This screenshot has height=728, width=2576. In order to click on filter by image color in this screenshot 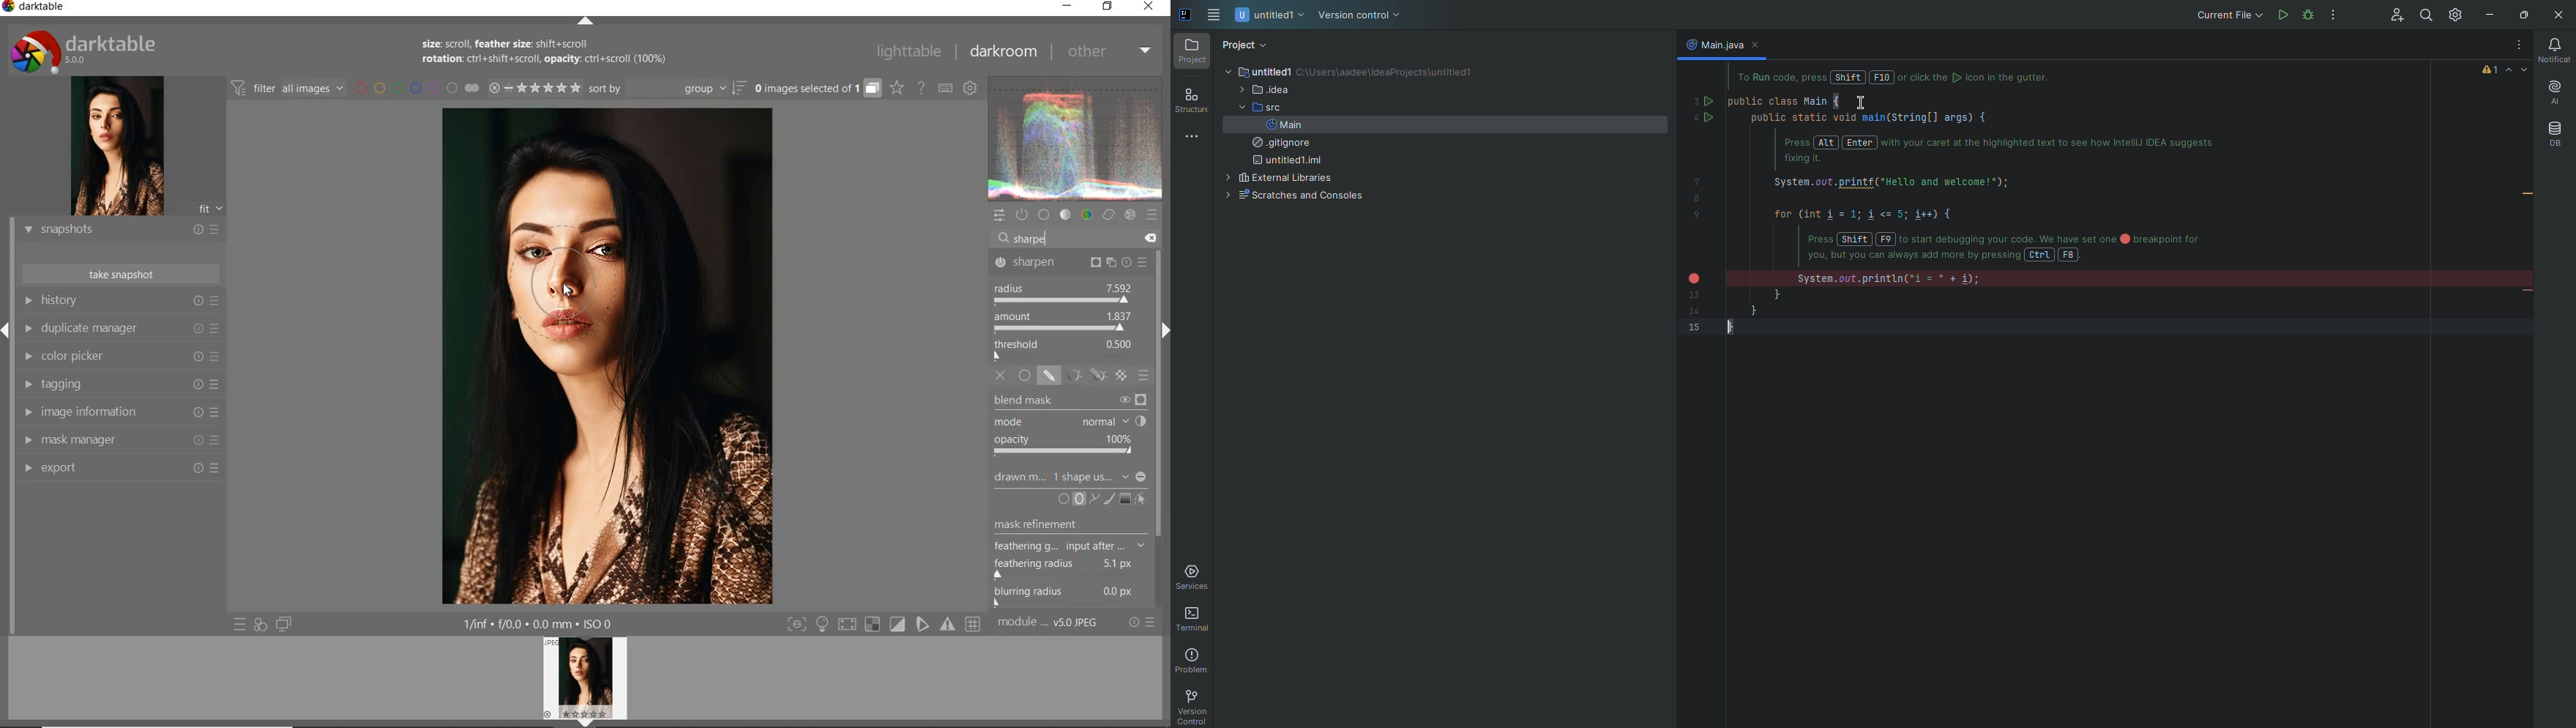, I will do `click(417, 87)`.